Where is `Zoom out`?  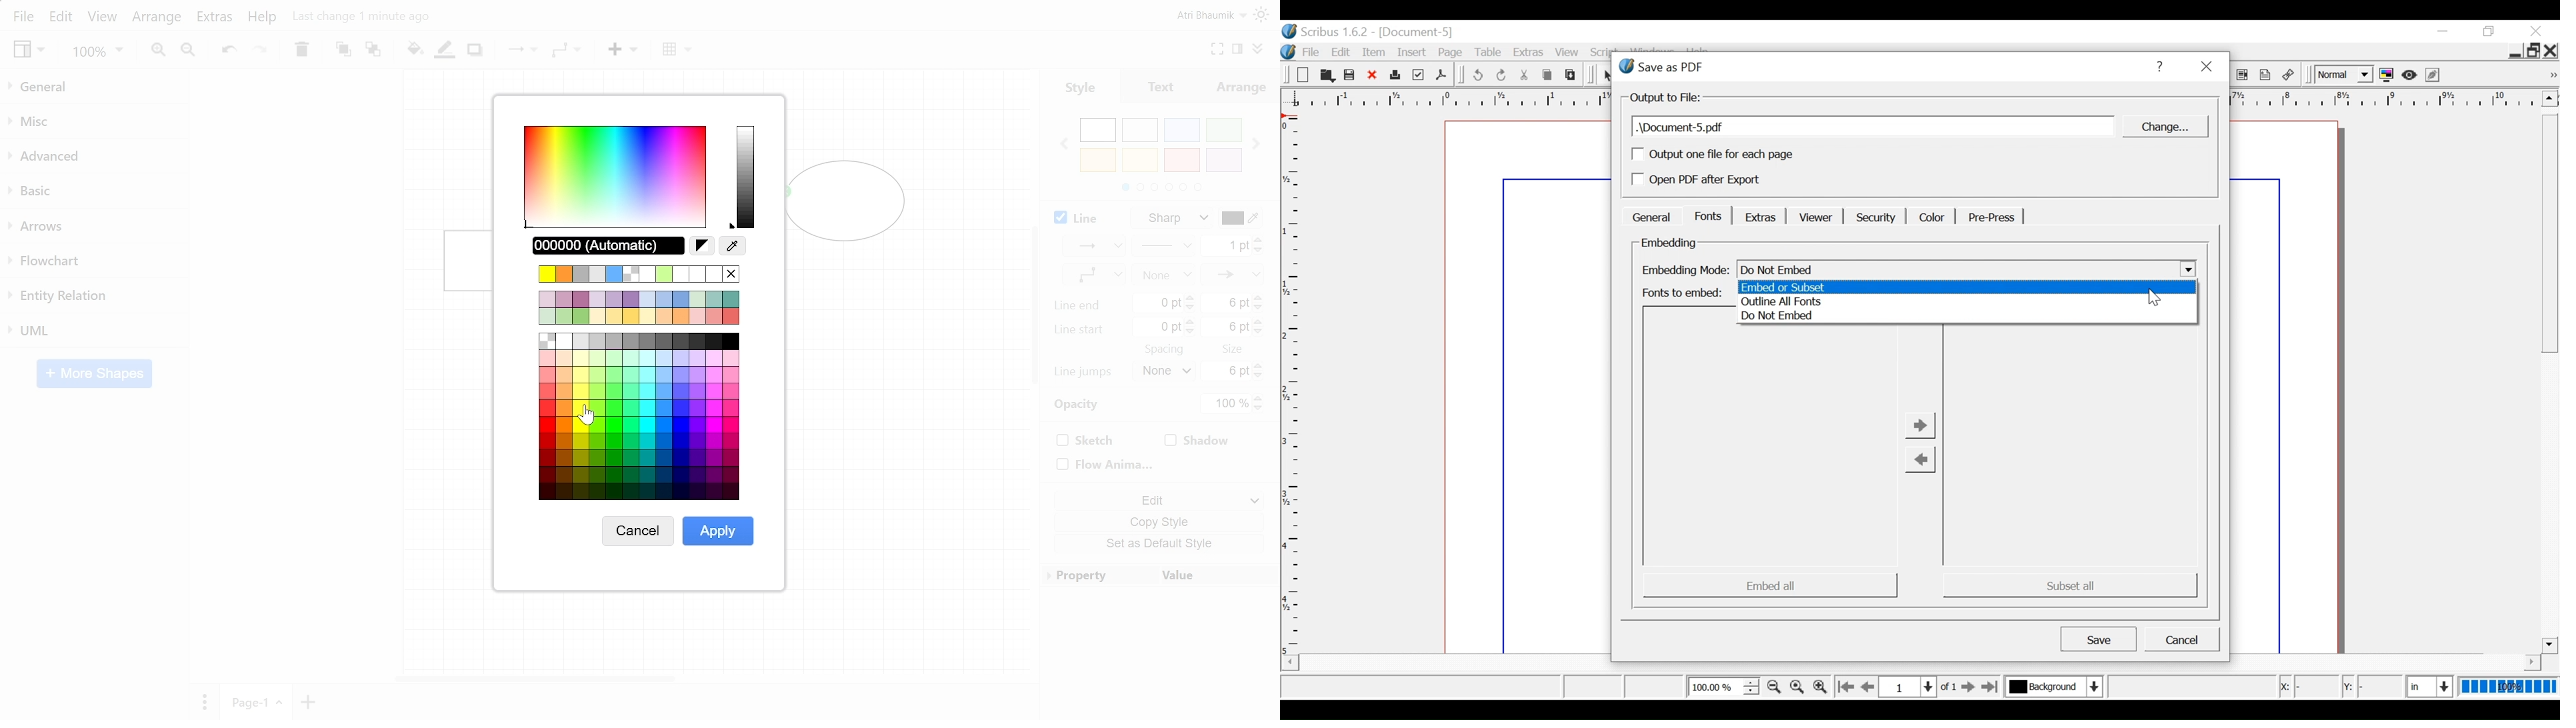
Zoom out is located at coordinates (1774, 687).